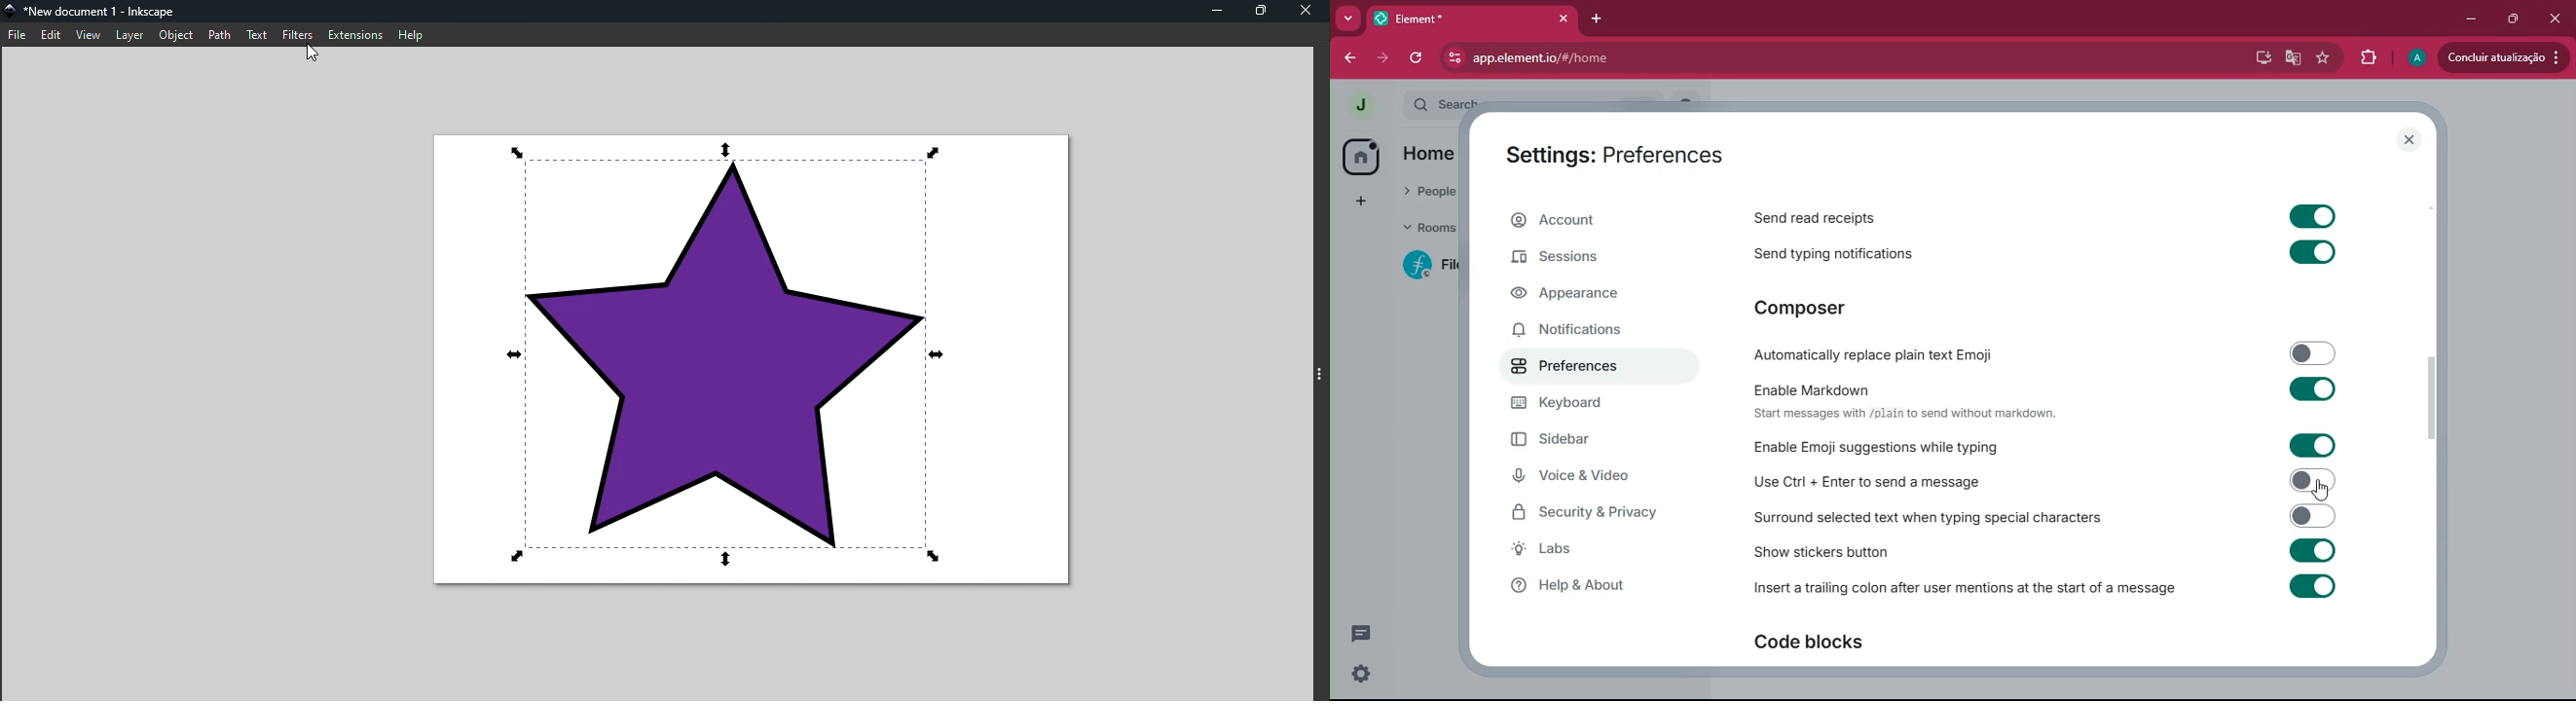 This screenshot has width=2576, height=728. Describe the element at coordinates (1471, 22) in the screenshot. I see `*Element` at that location.